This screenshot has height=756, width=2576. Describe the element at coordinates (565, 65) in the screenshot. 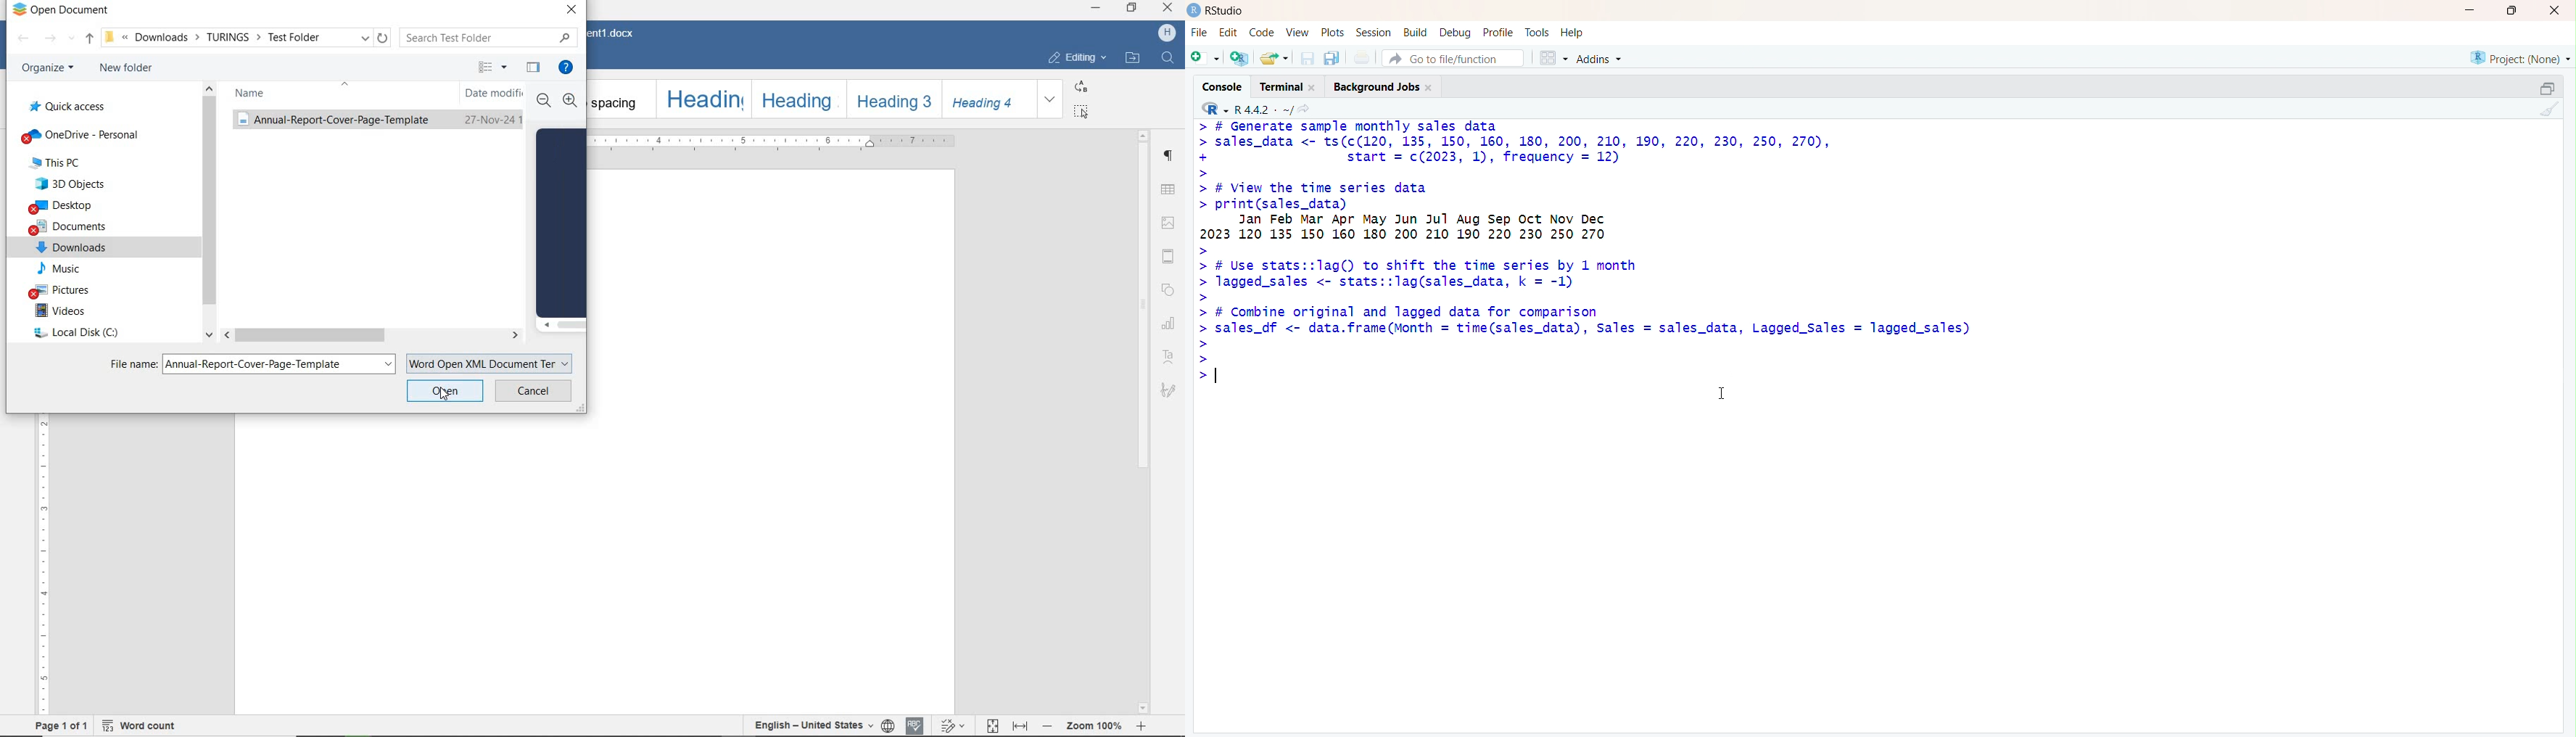

I see `GET HELP` at that location.